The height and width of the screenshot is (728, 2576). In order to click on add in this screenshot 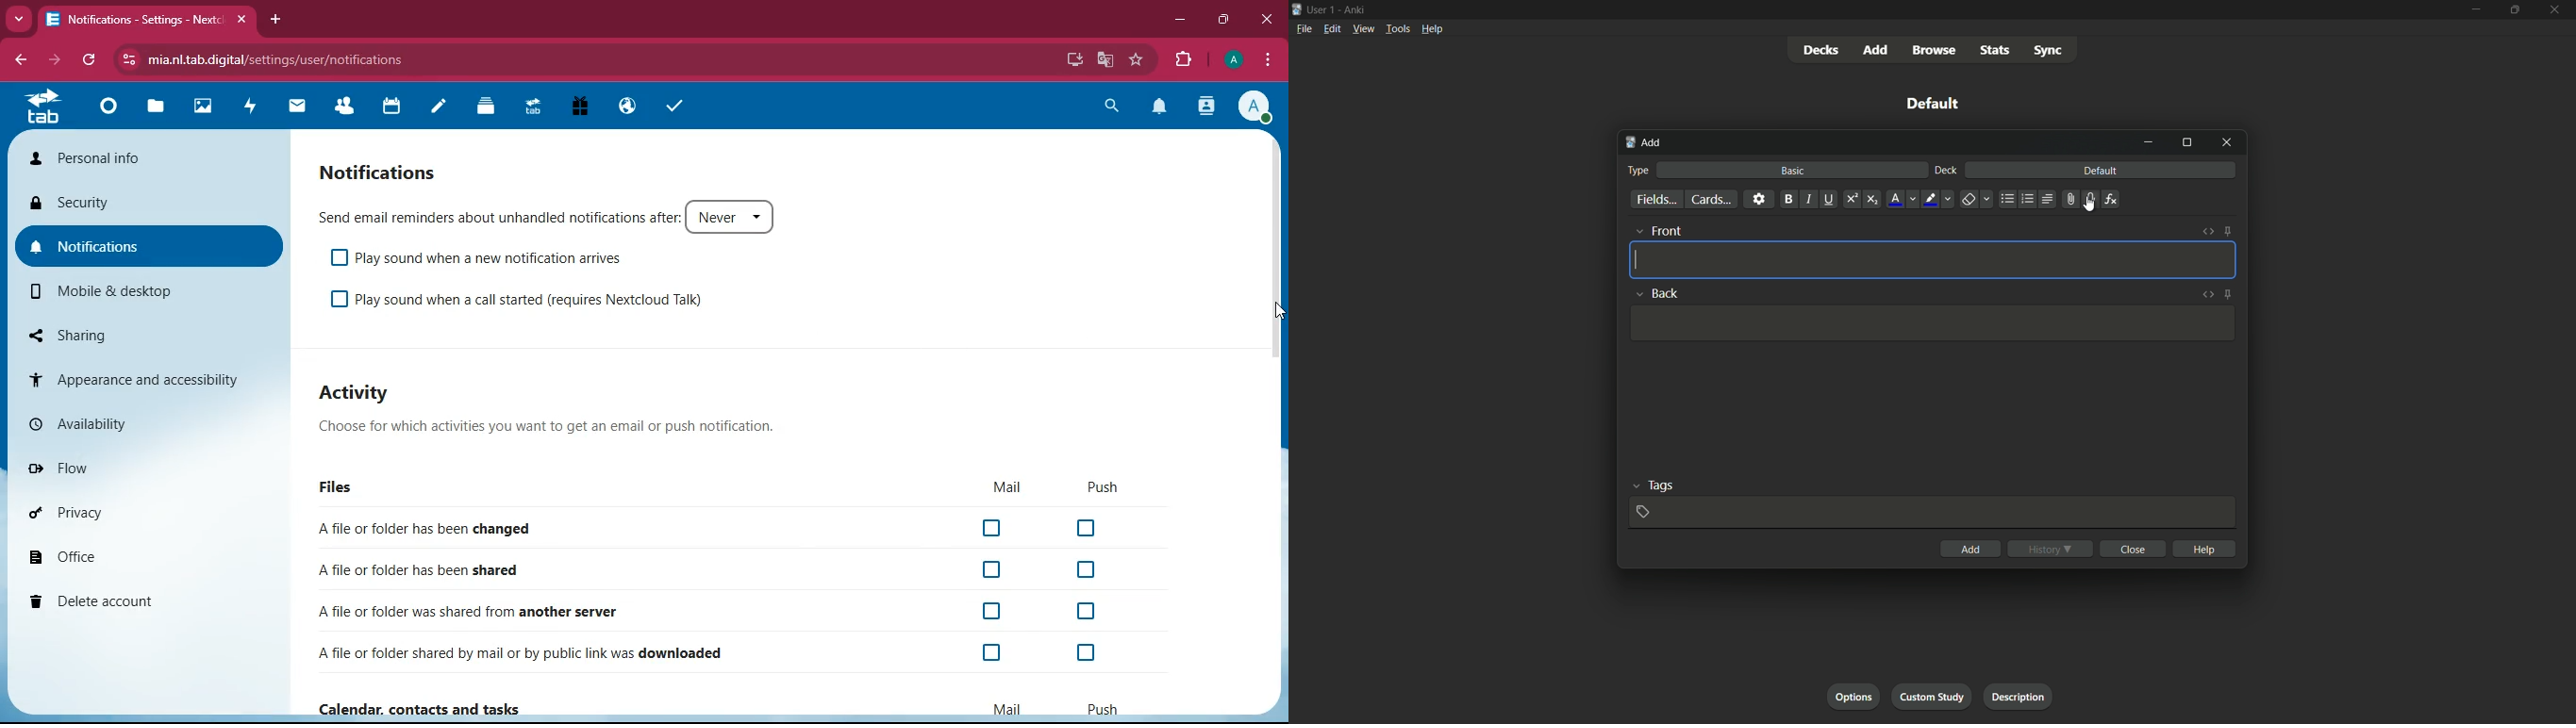, I will do `click(1643, 143)`.